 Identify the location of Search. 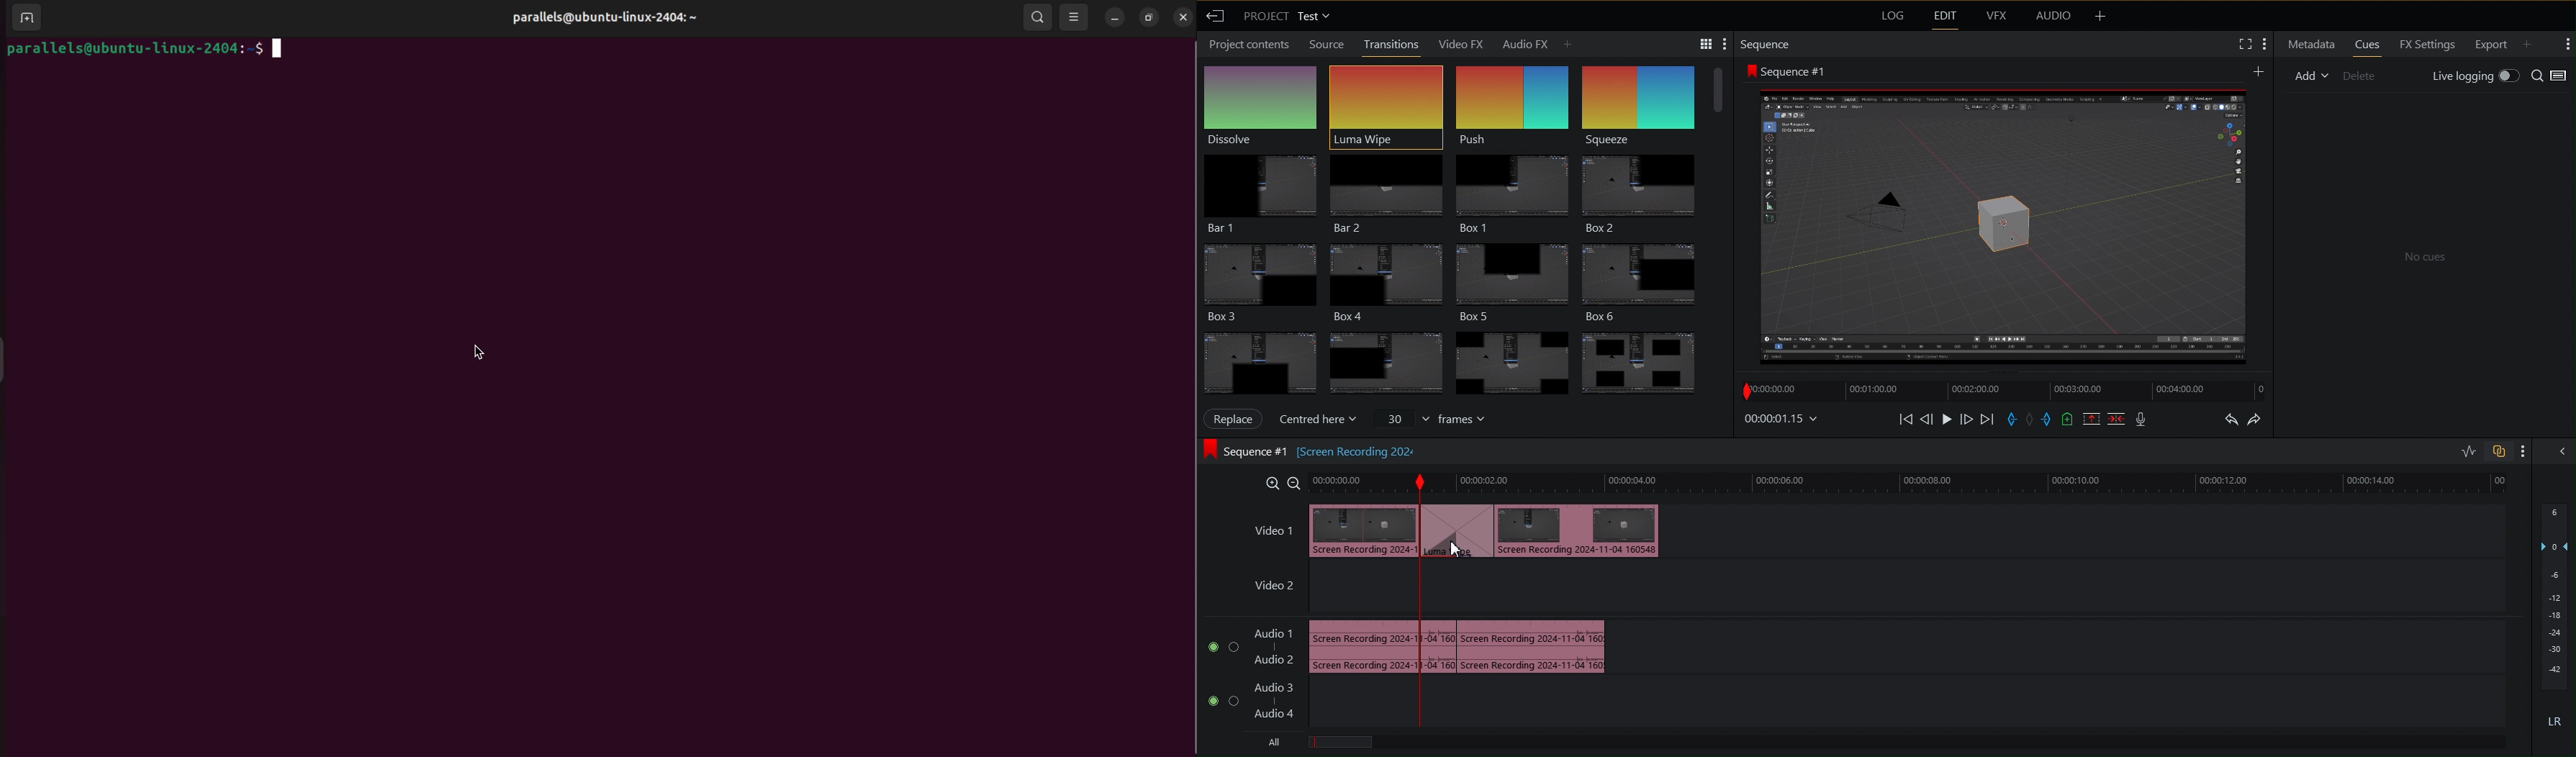
(2552, 75).